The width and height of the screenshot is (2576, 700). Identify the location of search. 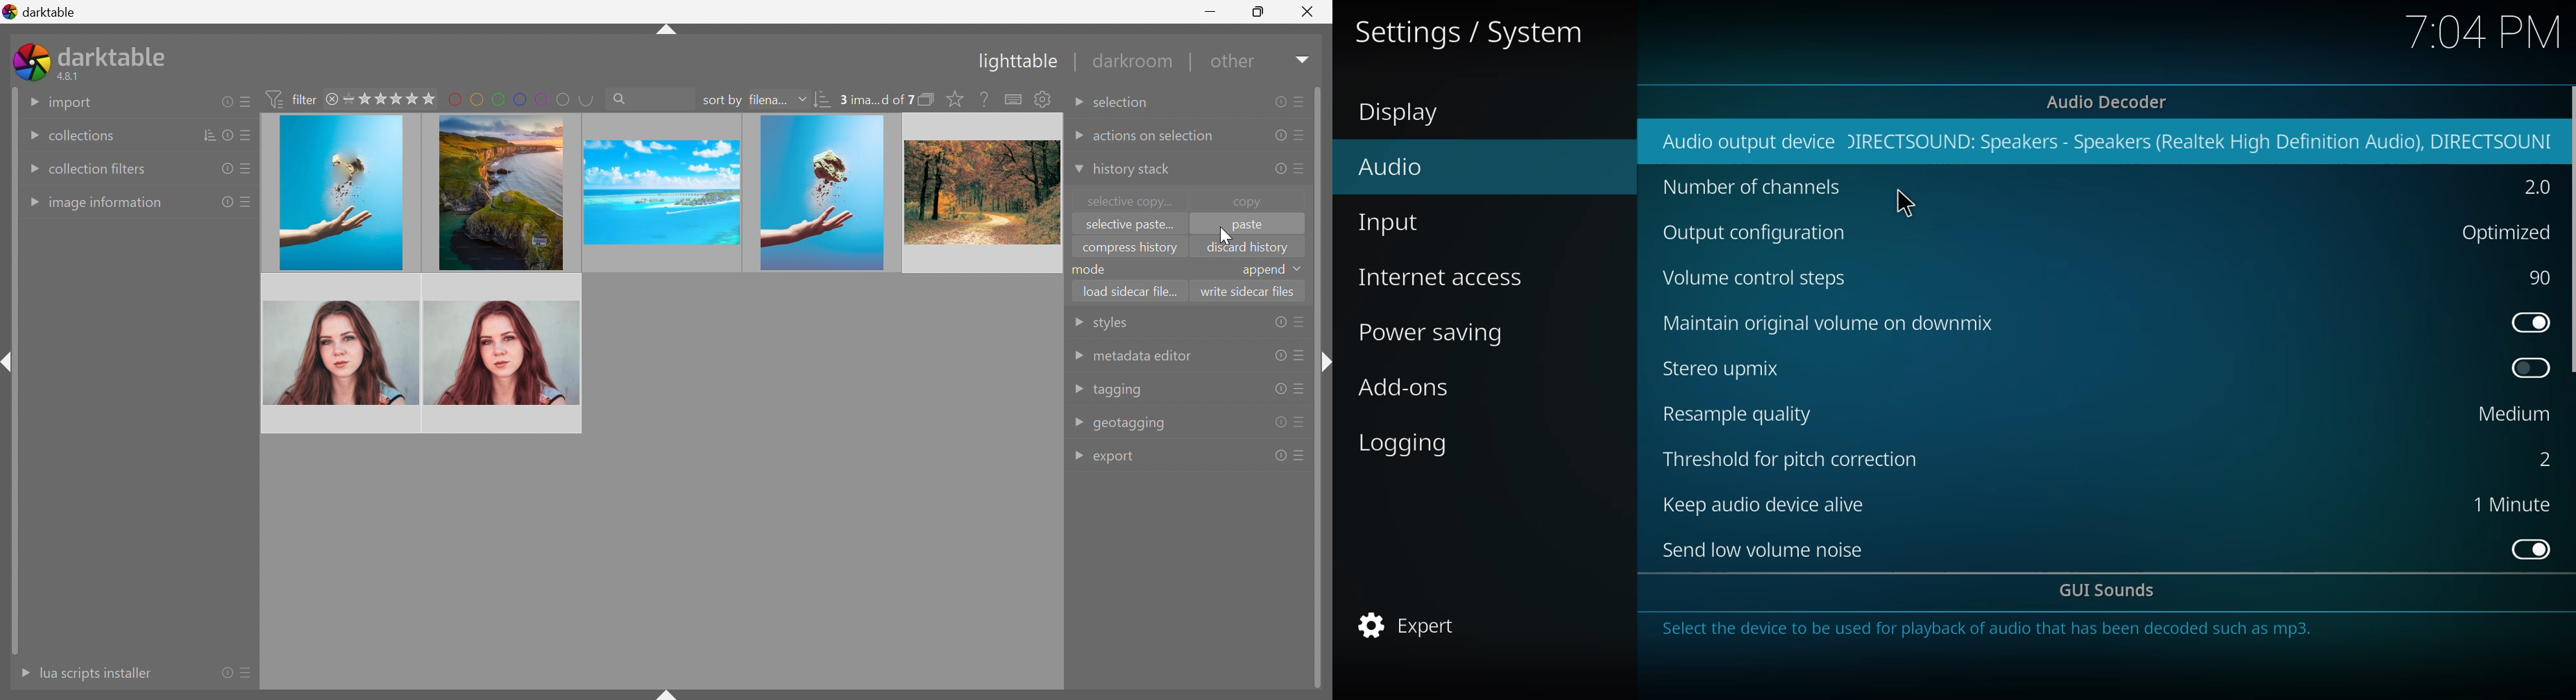
(648, 97).